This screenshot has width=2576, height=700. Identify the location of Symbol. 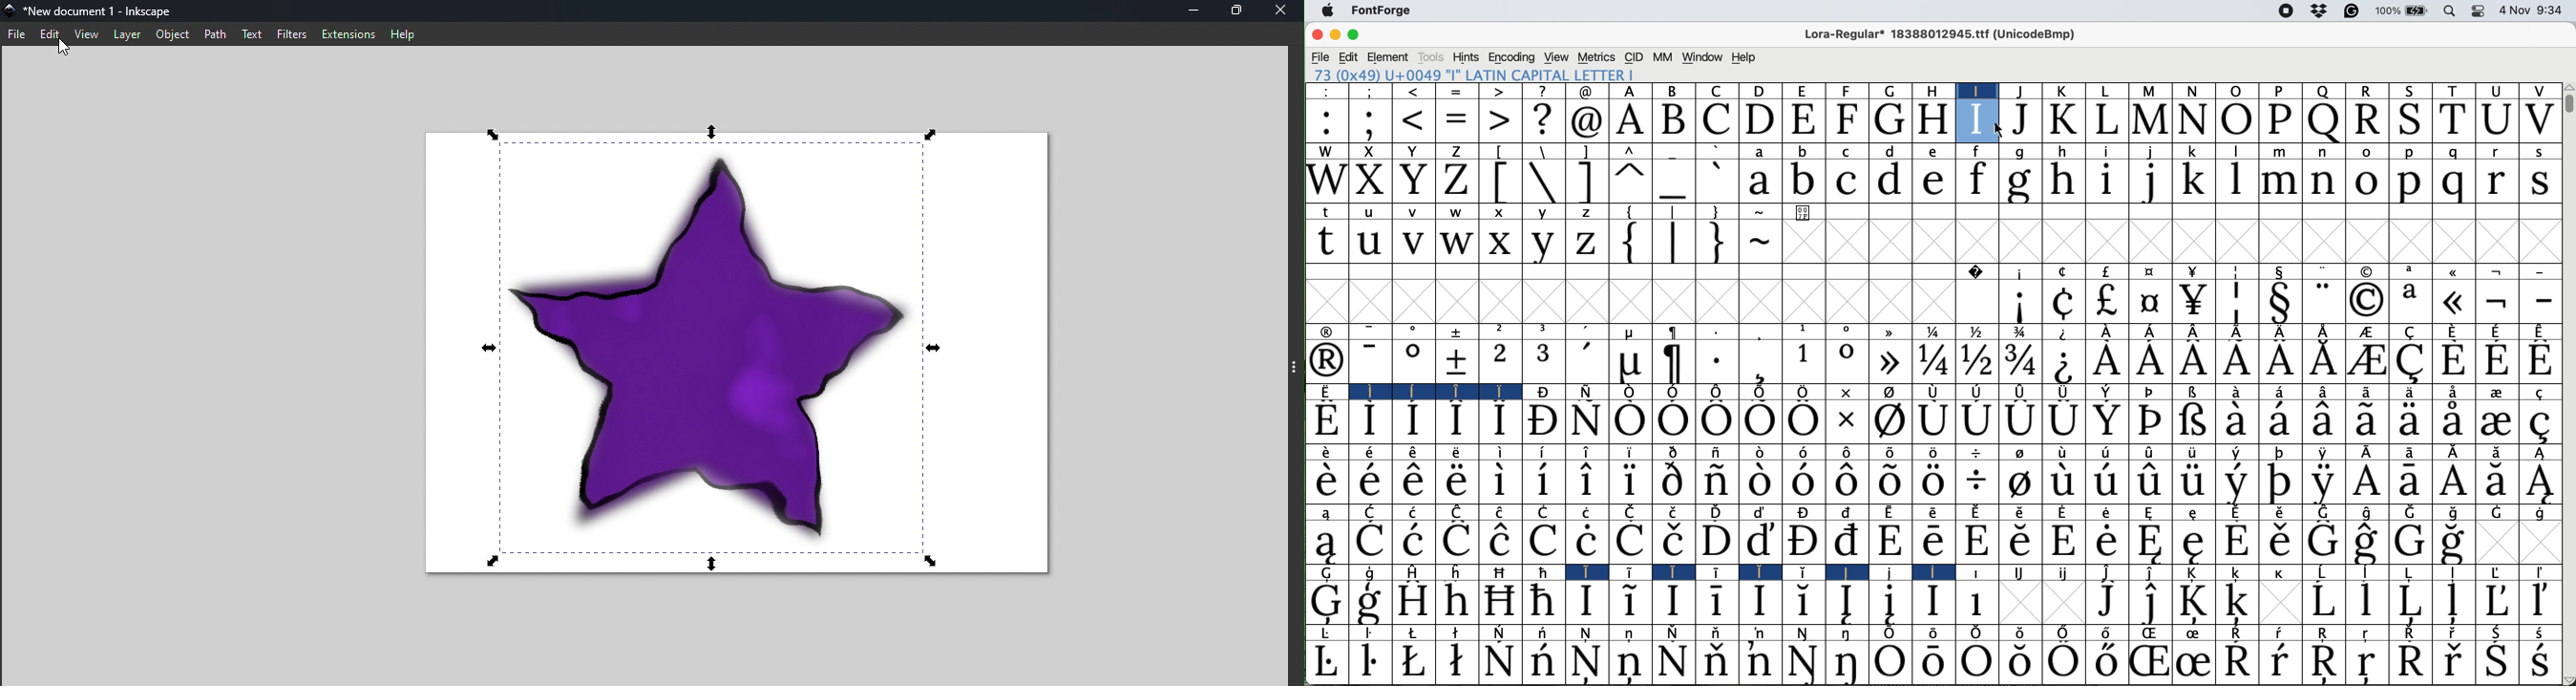
(1804, 602).